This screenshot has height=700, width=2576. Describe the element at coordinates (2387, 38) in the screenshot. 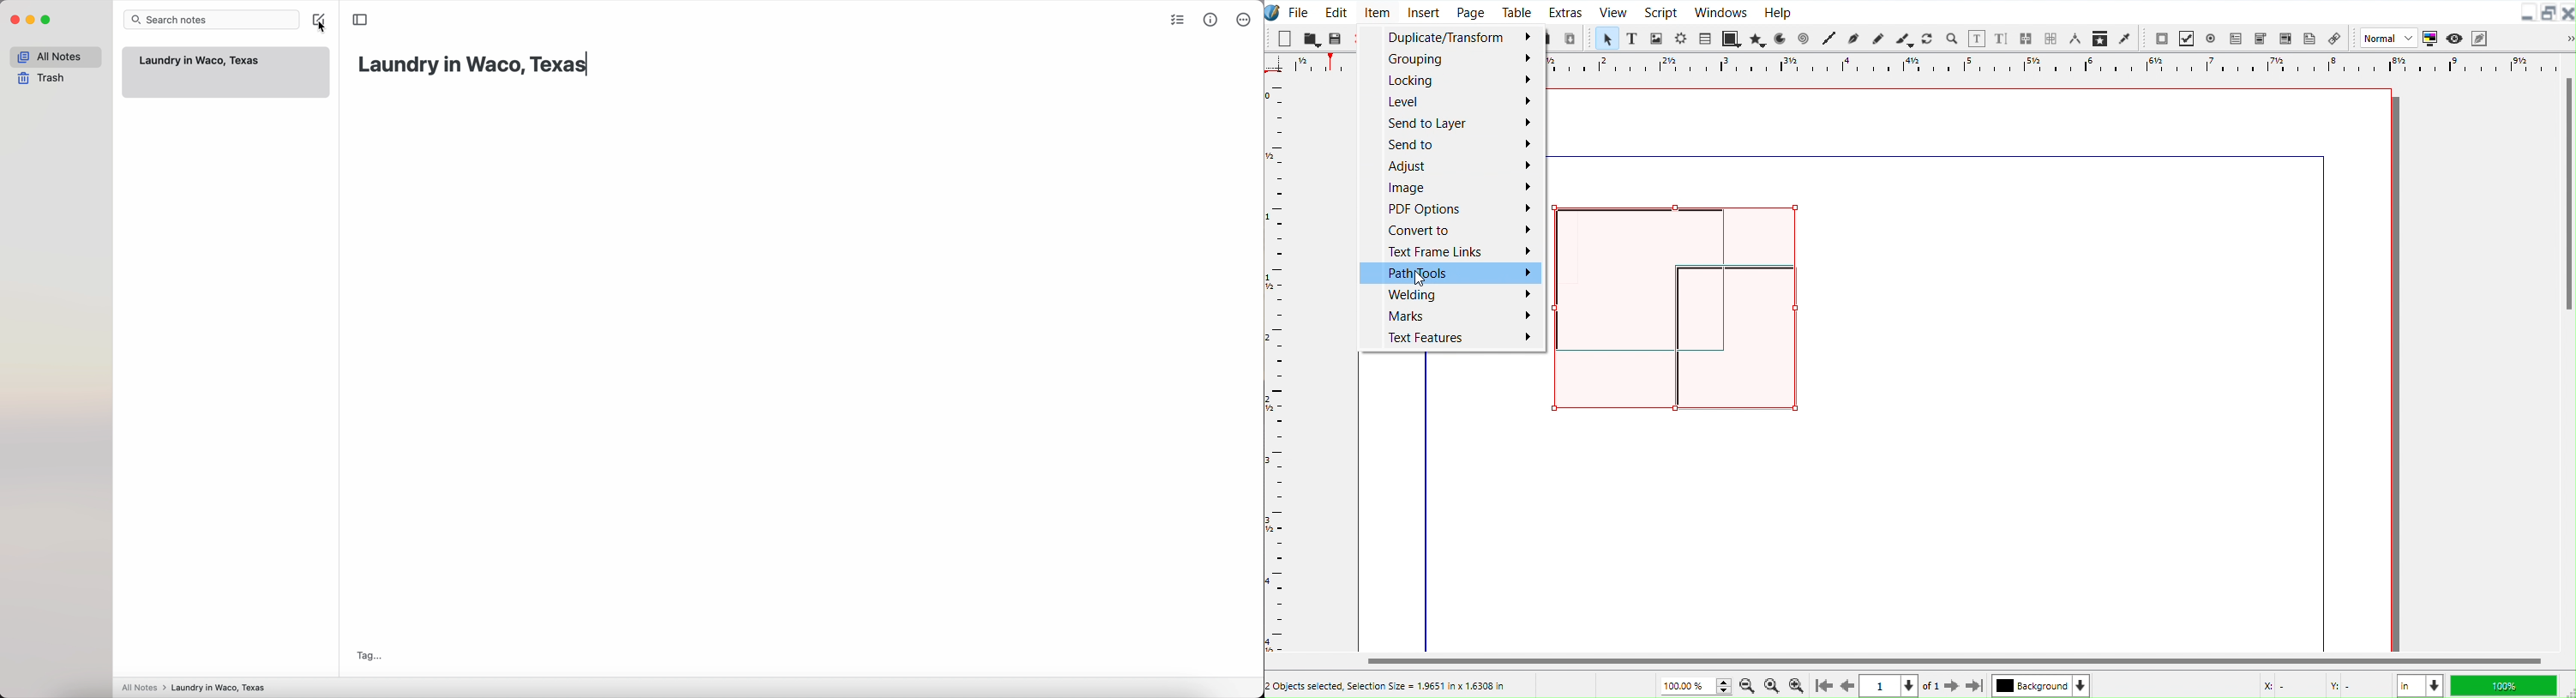

I see `Normal` at that location.